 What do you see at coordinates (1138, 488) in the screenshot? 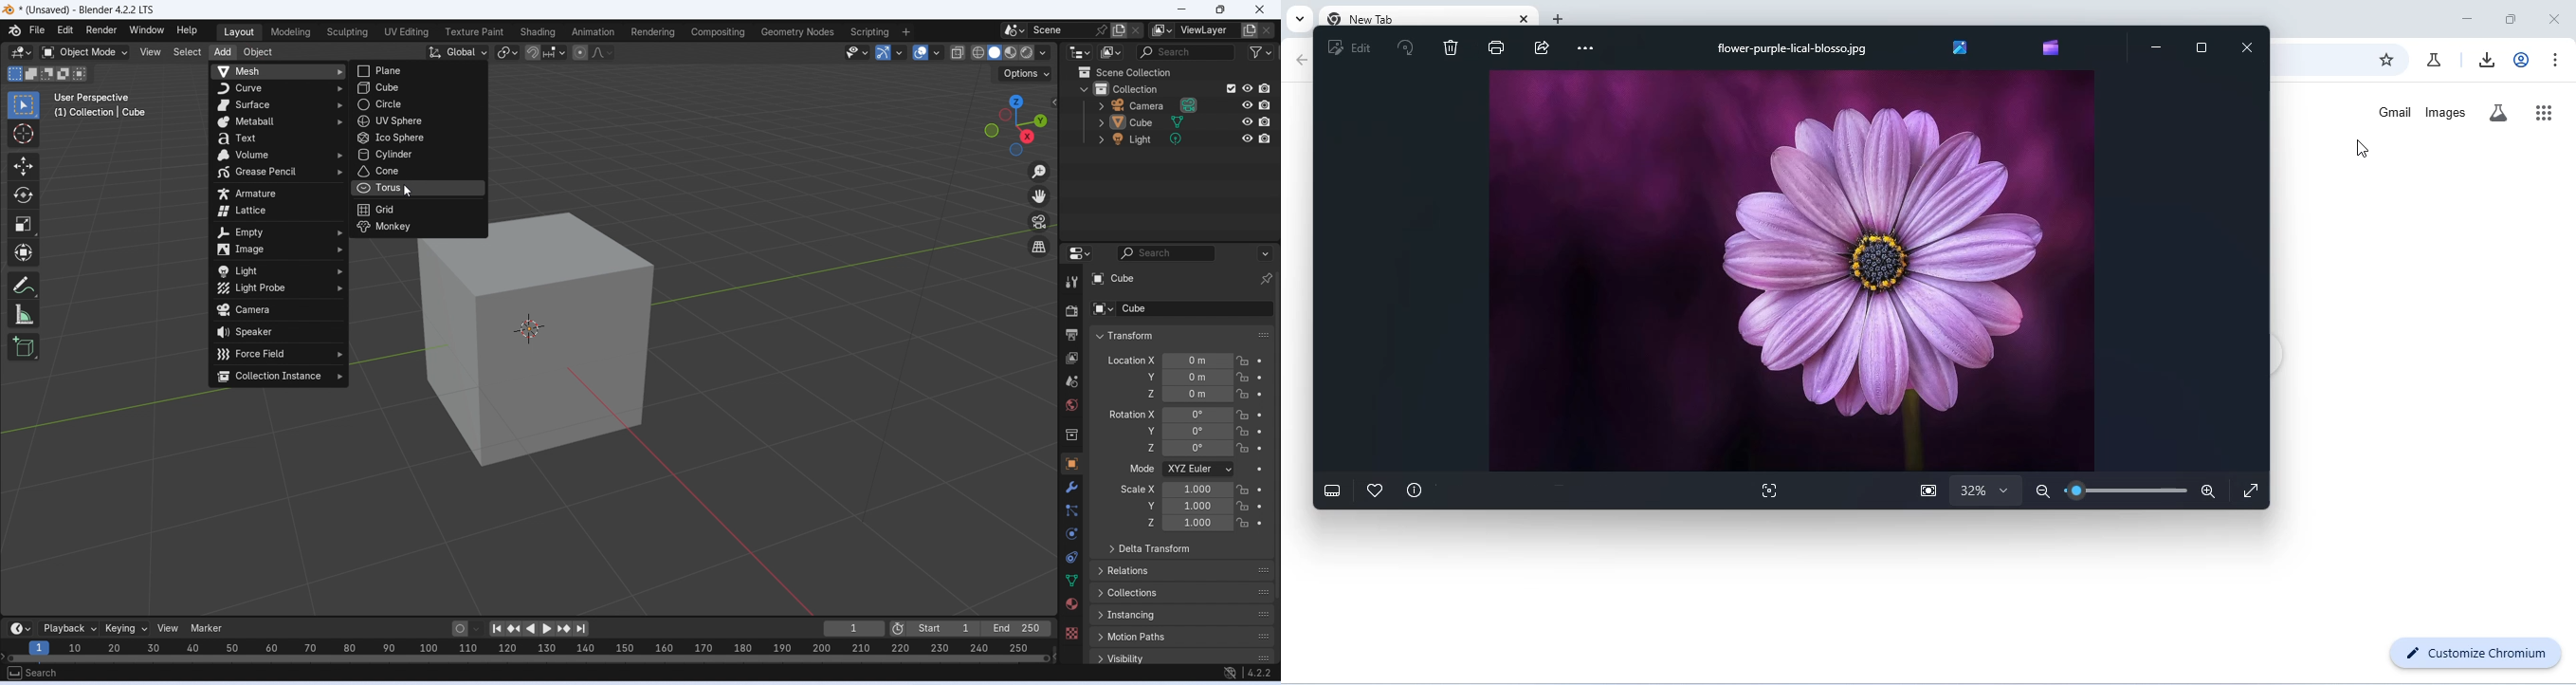
I see `Scale  X` at bounding box center [1138, 488].